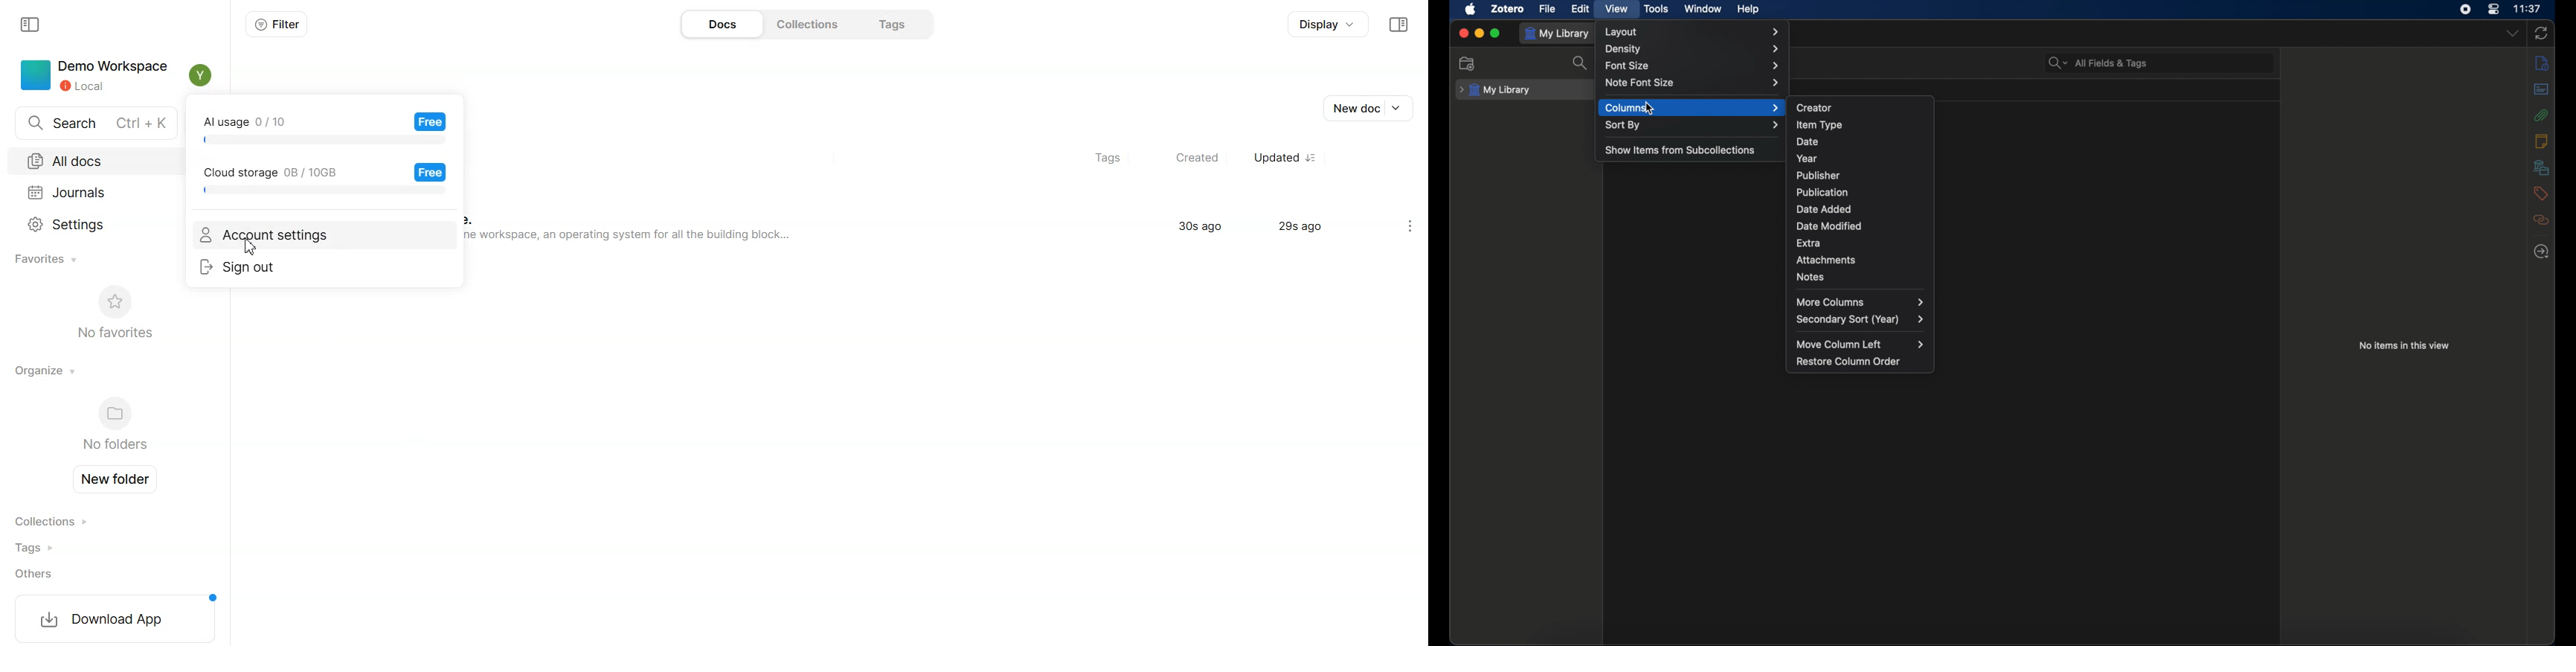 Image resolution: width=2576 pixels, height=672 pixels. I want to click on attachments, so click(2541, 115).